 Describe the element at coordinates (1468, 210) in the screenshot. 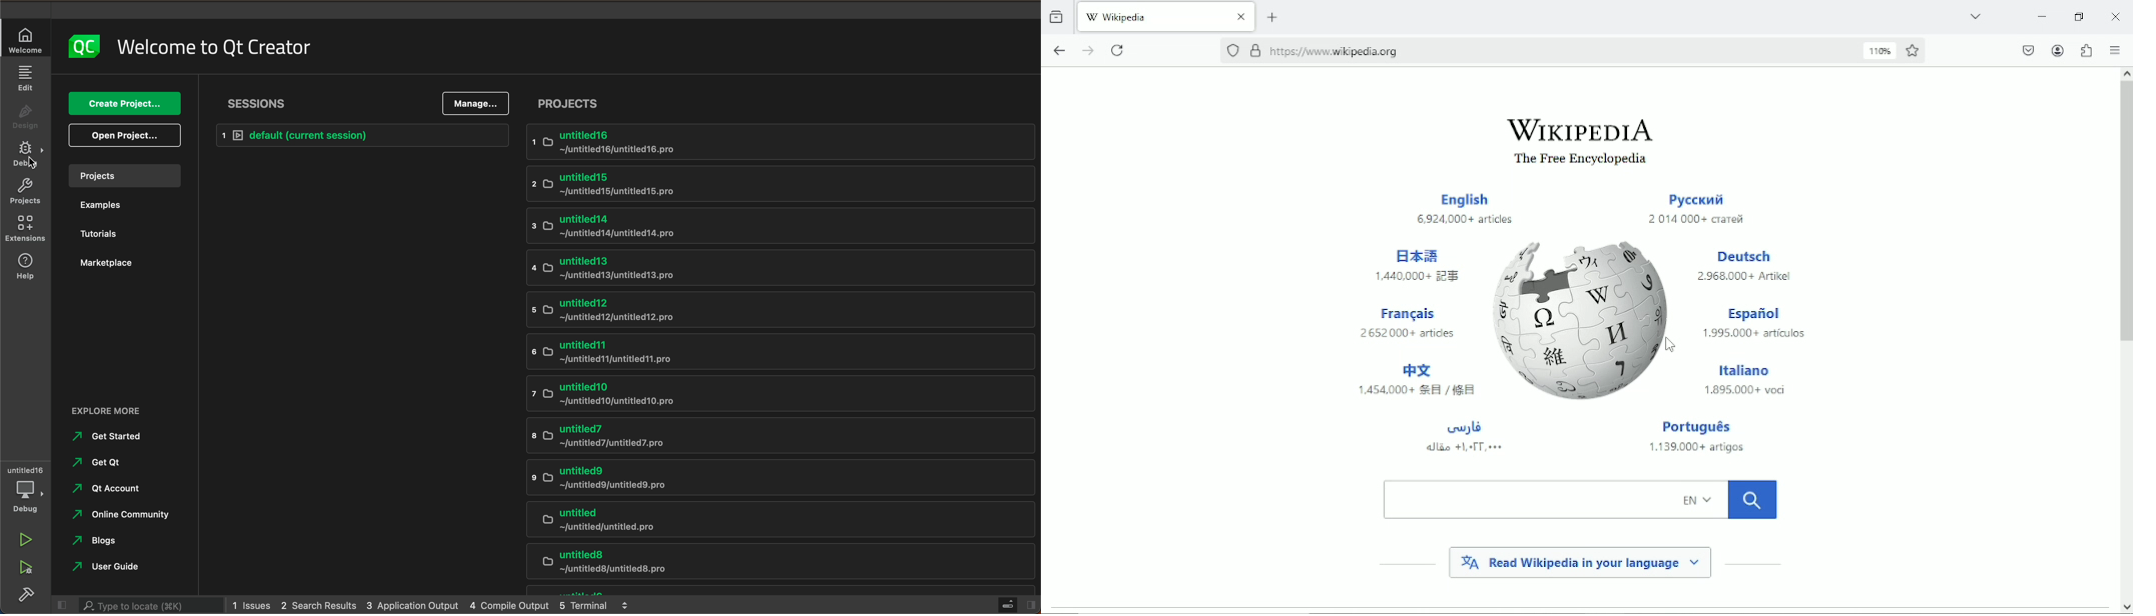

I see `English
6.924.000 articles` at that location.